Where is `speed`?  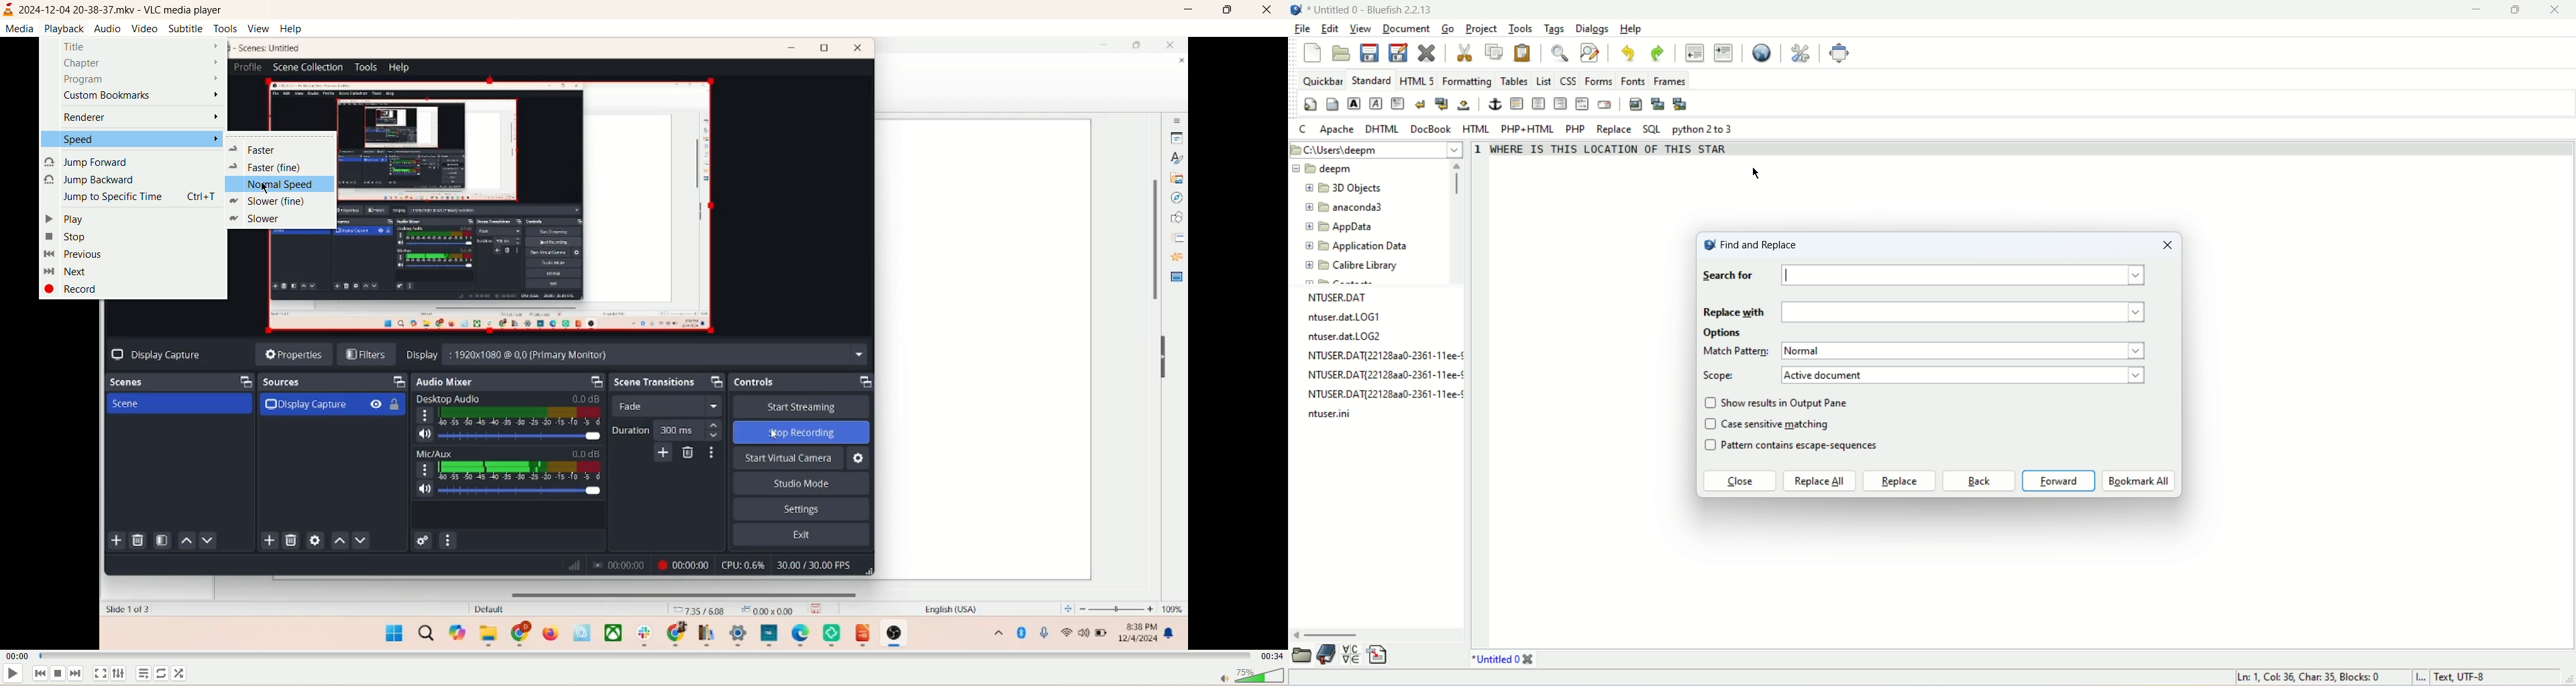 speed is located at coordinates (131, 140).